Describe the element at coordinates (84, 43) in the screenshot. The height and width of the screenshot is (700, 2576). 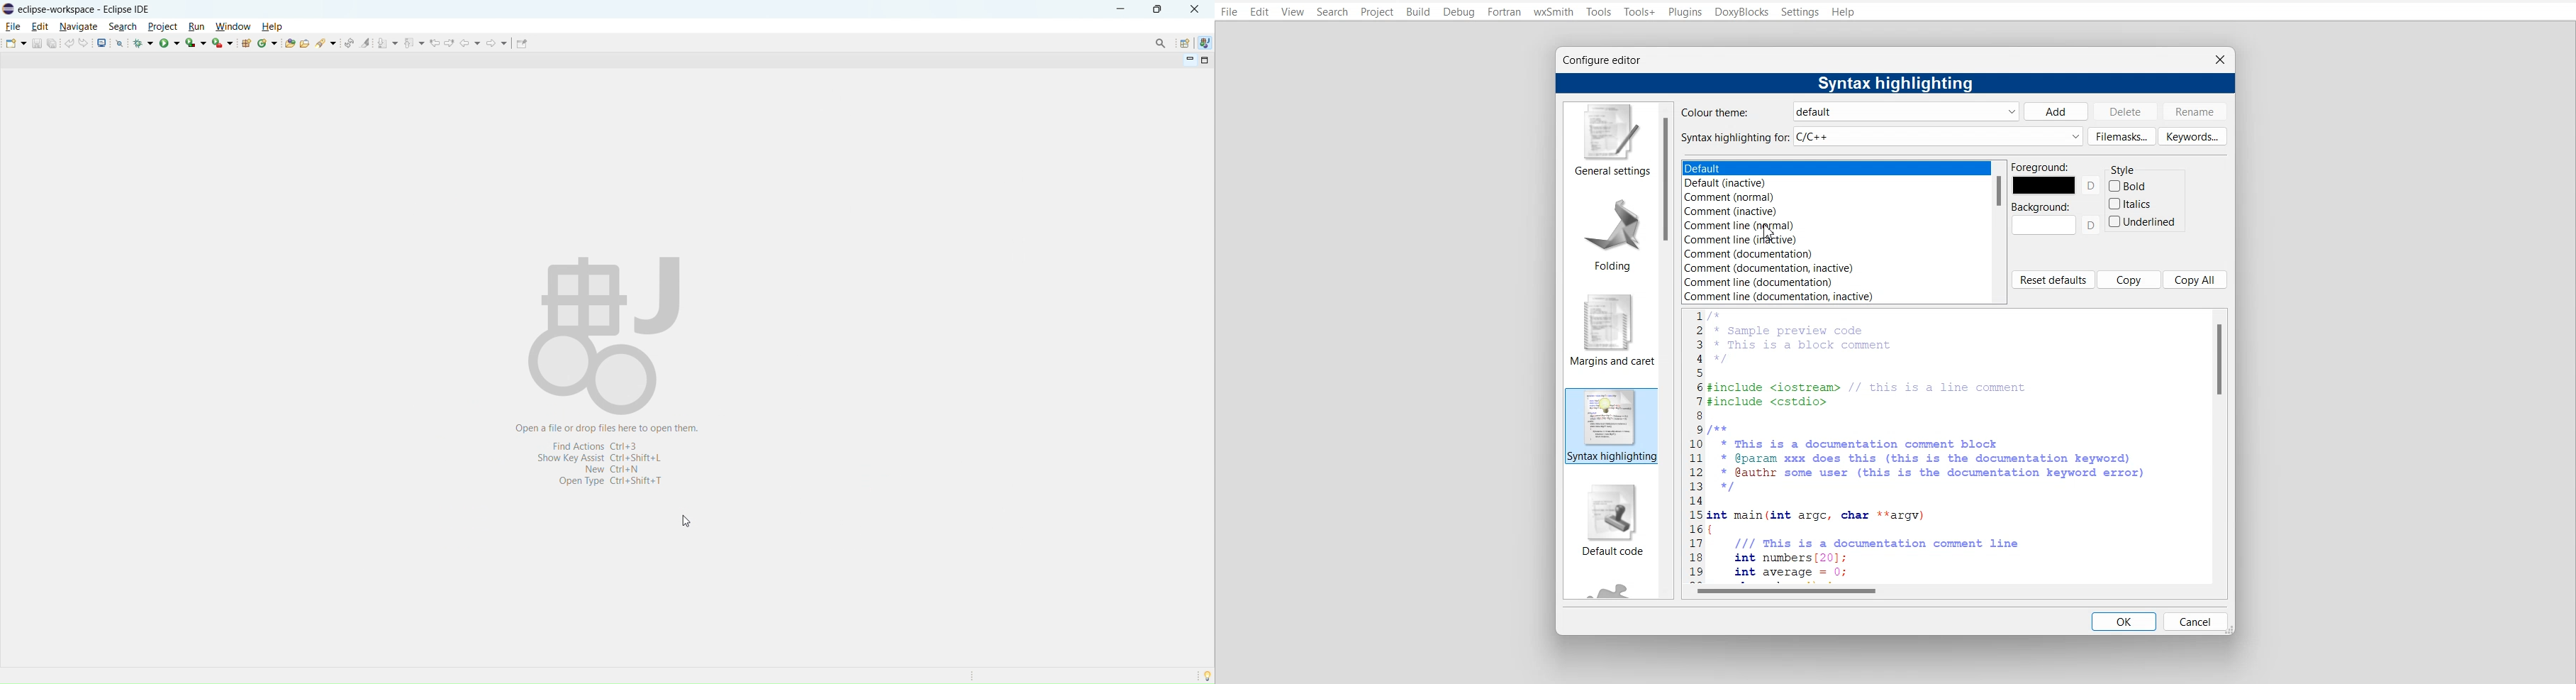
I see `redo` at that location.